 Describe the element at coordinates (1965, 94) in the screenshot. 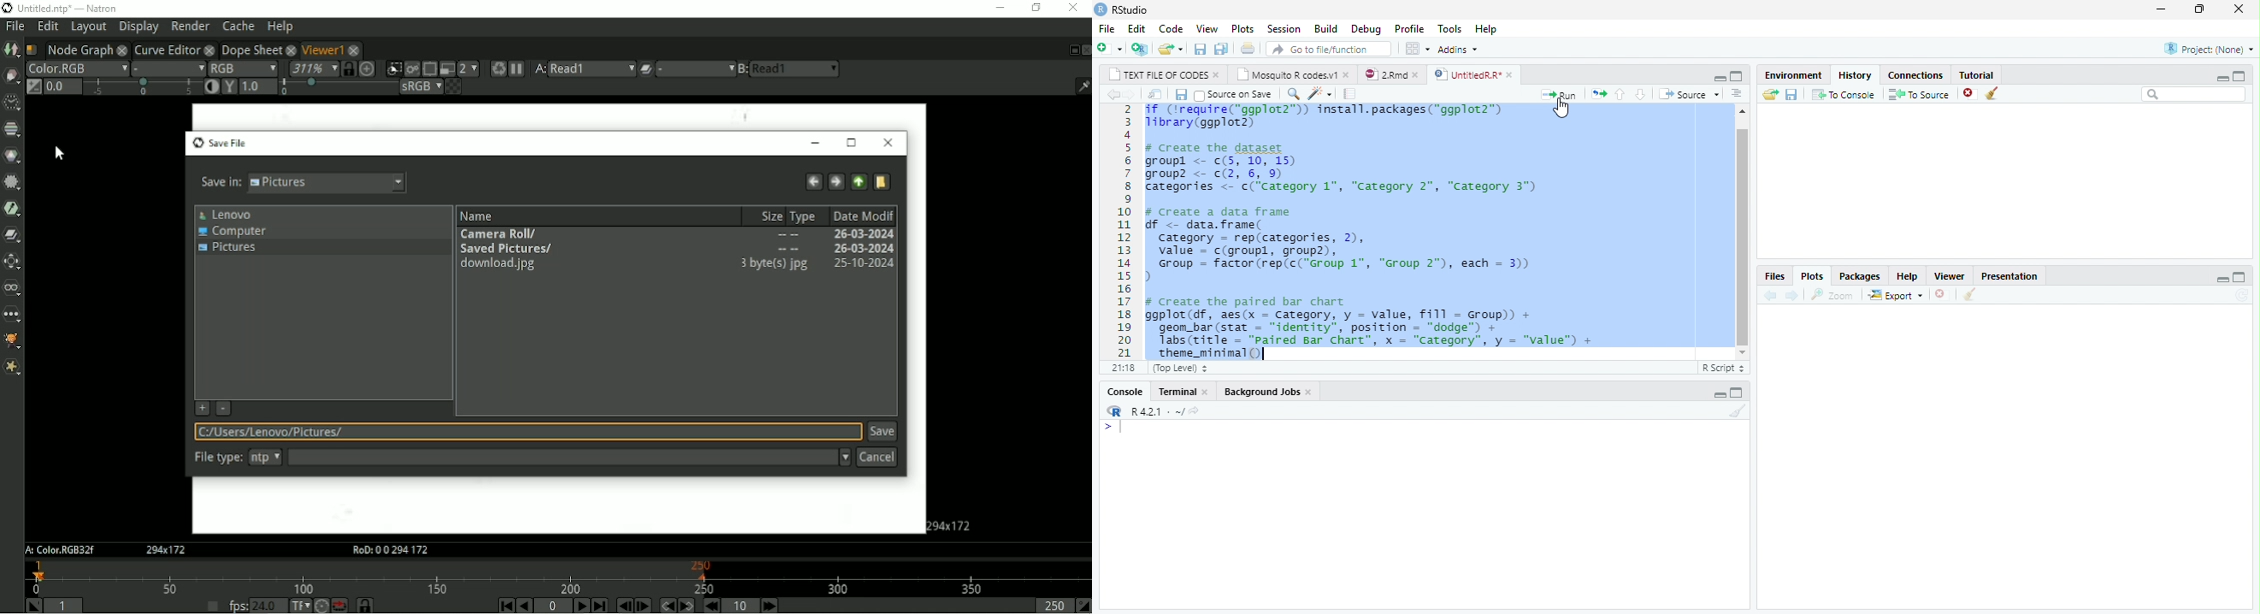

I see `remove selected history` at that location.